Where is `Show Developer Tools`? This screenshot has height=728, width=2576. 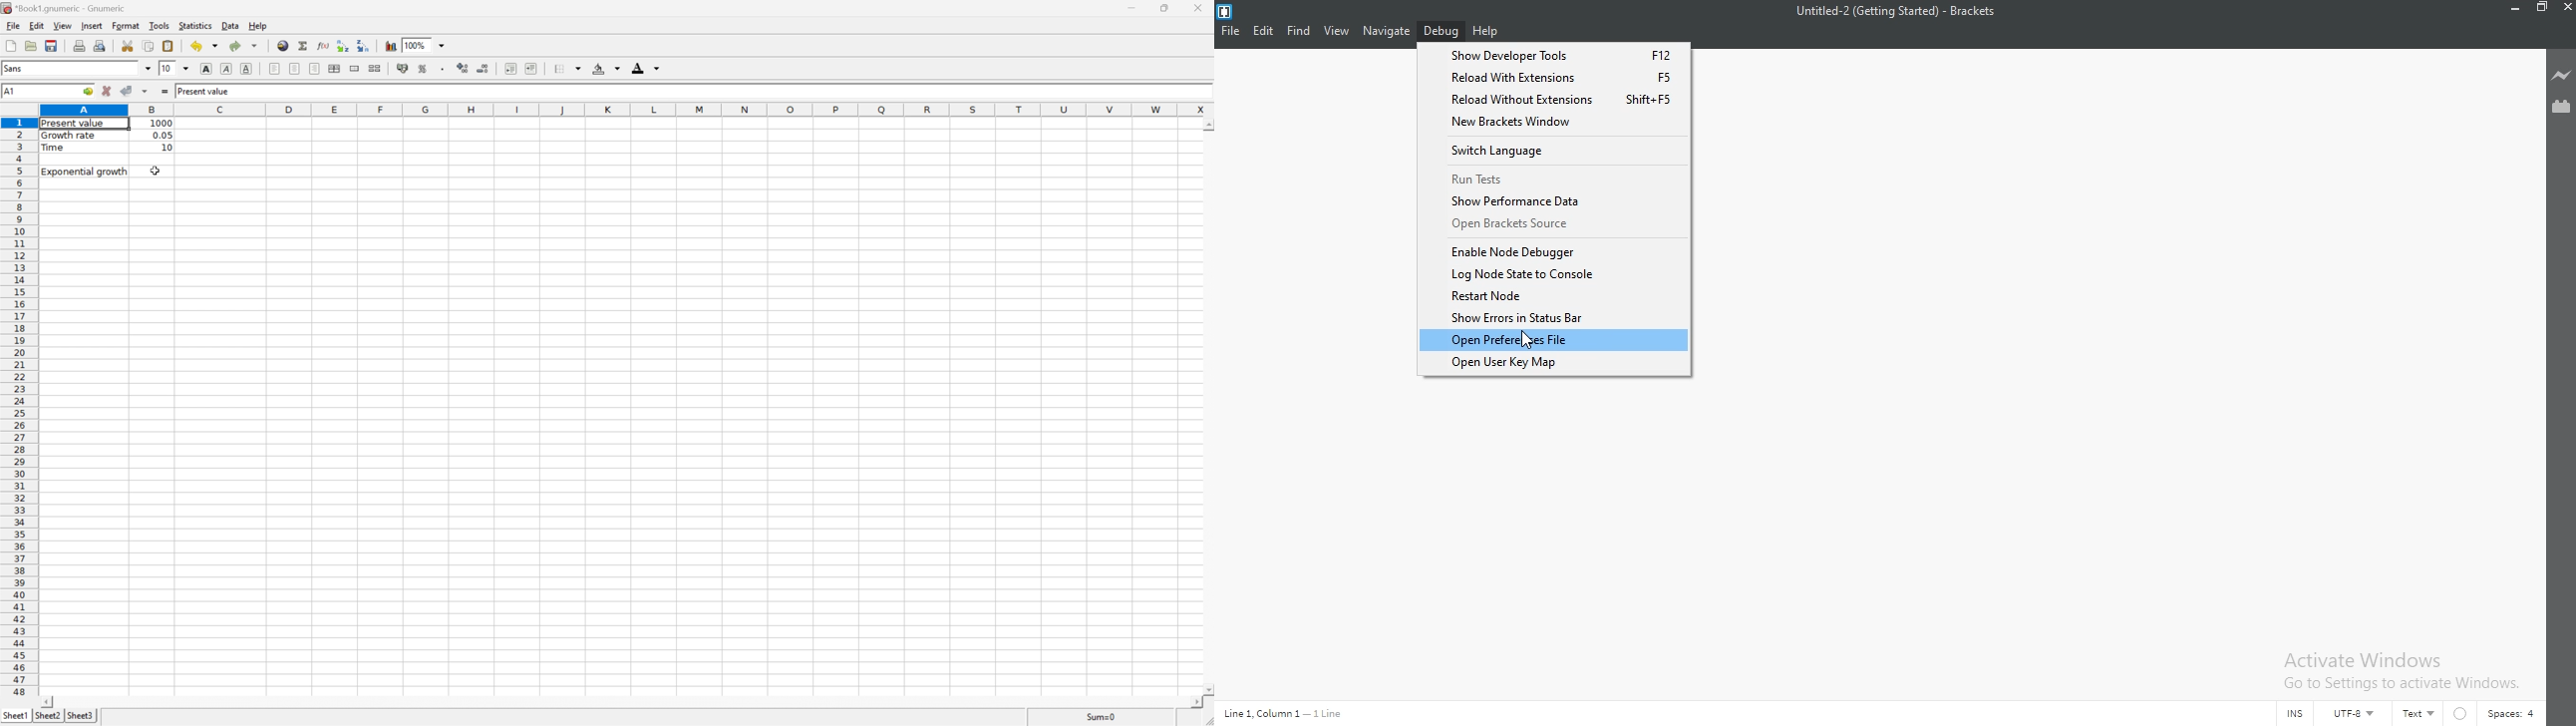 Show Developer Tools is located at coordinates (1554, 53).